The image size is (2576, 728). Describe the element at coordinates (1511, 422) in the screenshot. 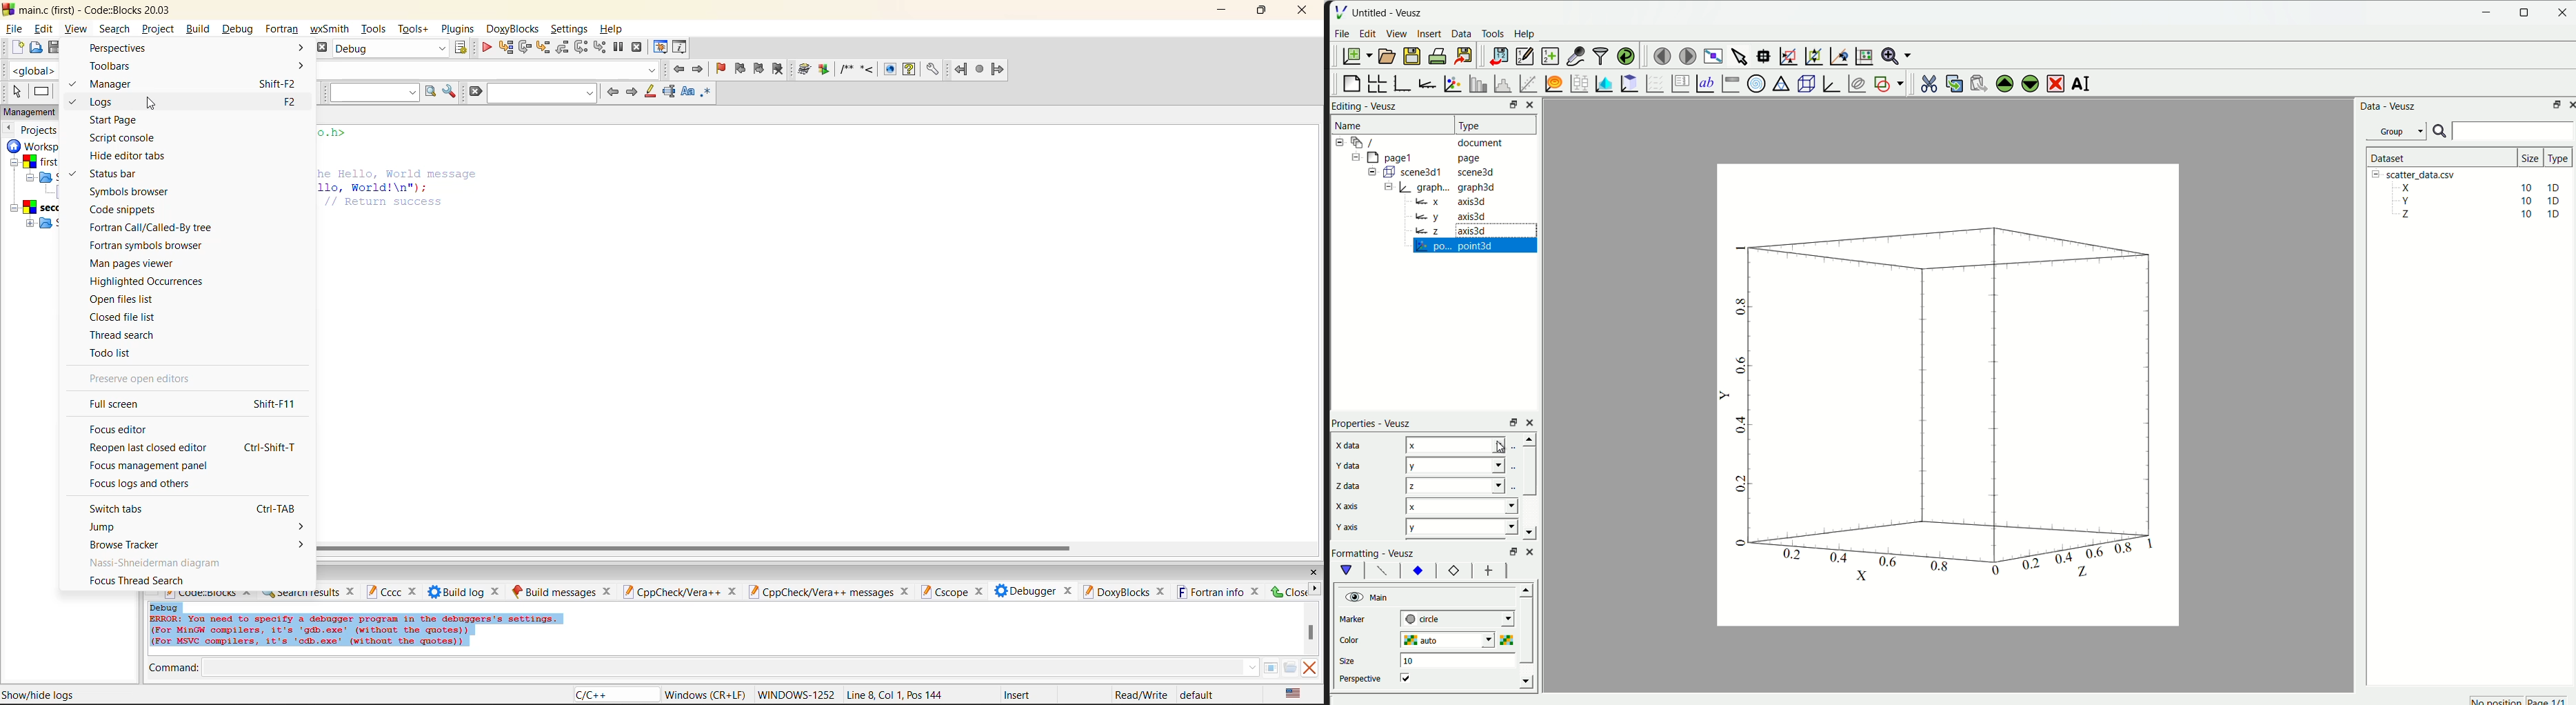

I see `rezise` at that location.